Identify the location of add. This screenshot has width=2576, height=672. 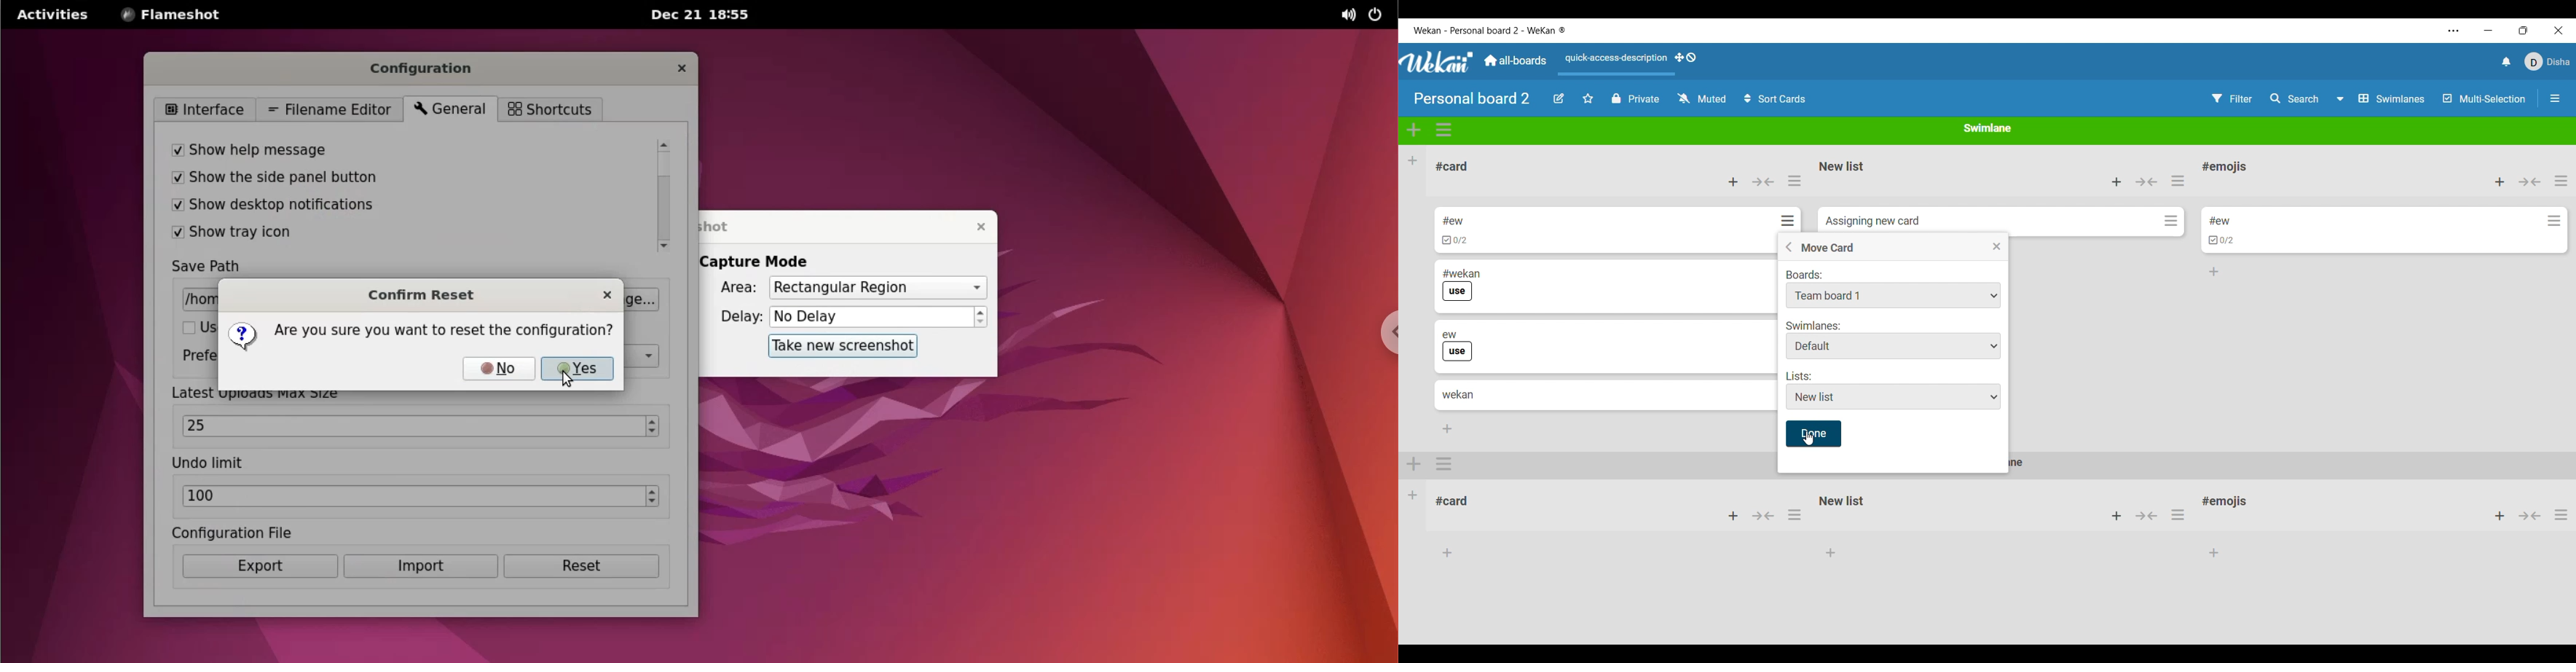
(1733, 516).